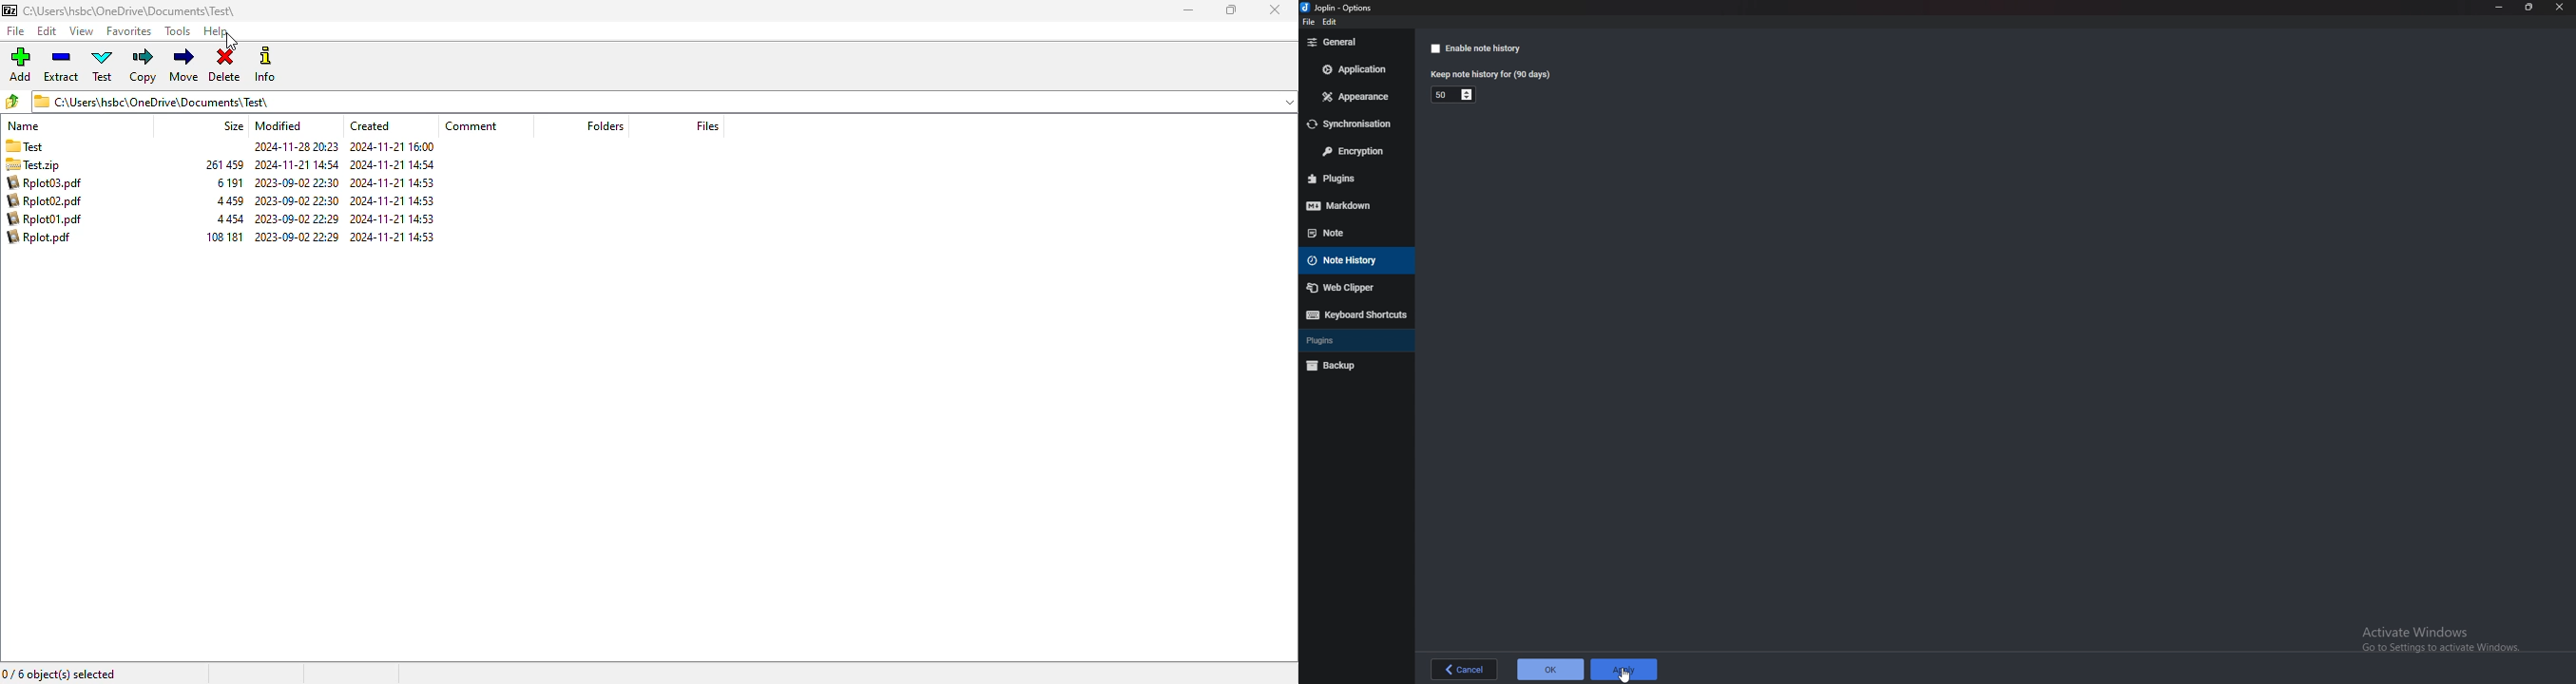 The image size is (2576, 700). I want to click on 108 181, so click(224, 237).